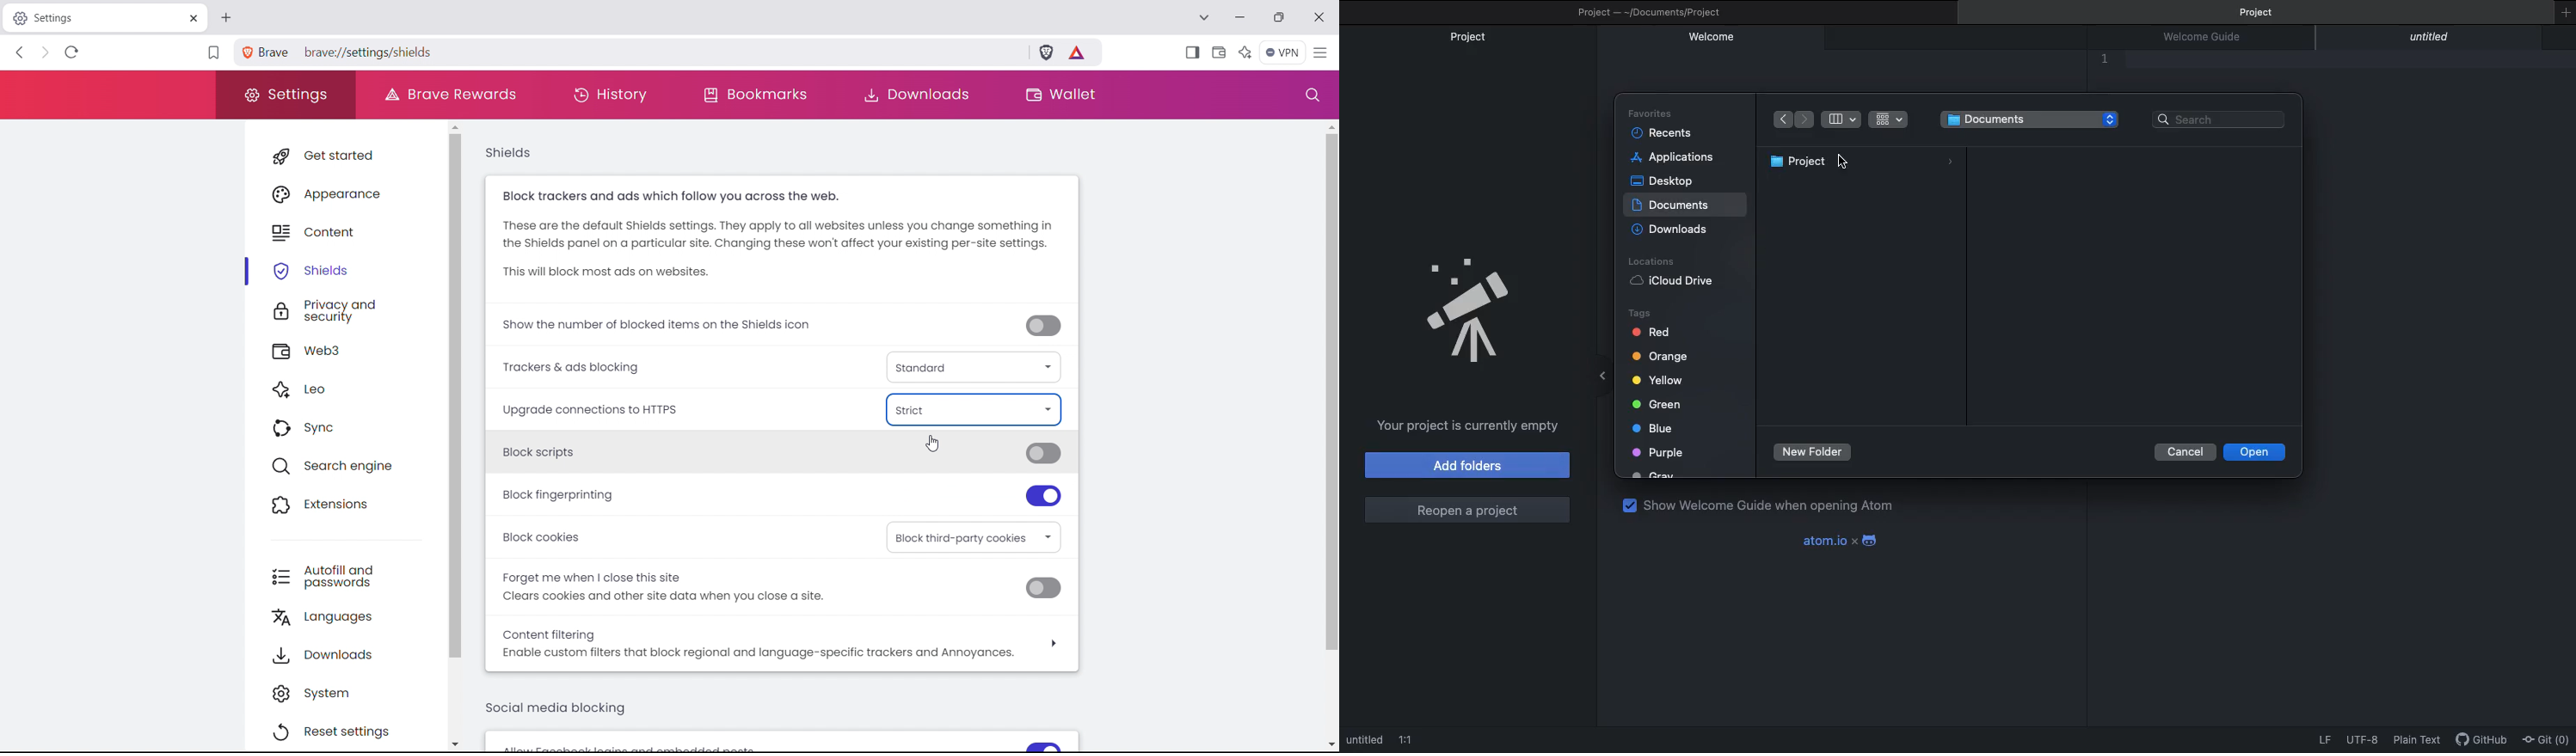 Image resolution: width=2576 pixels, height=756 pixels. I want to click on Block trackers and ads which follow you across the web., so click(681, 197).